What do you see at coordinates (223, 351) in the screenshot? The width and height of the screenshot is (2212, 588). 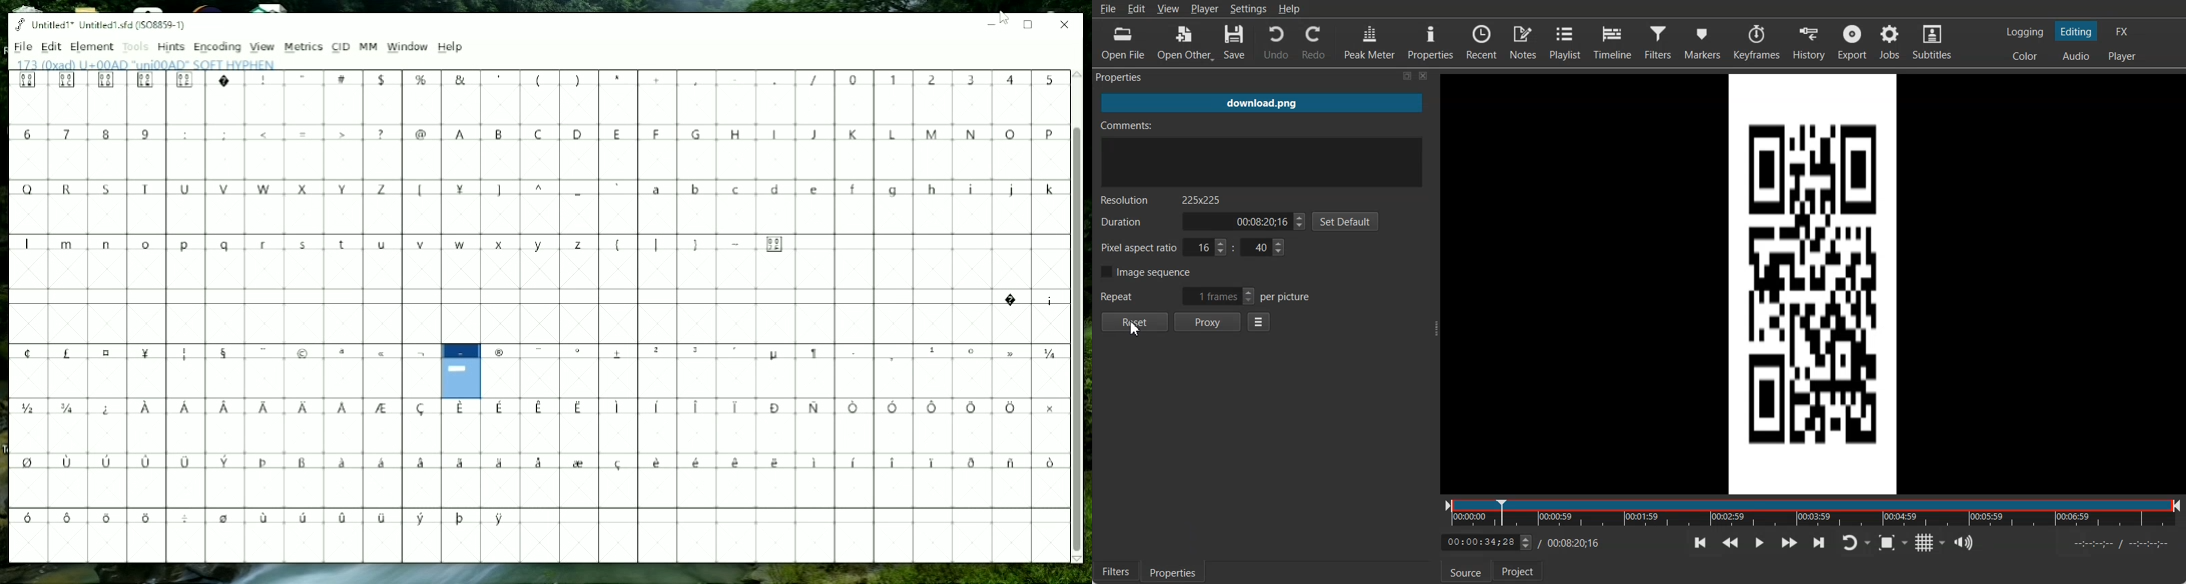 I see `Symbols` at bounding box center [223, 351].